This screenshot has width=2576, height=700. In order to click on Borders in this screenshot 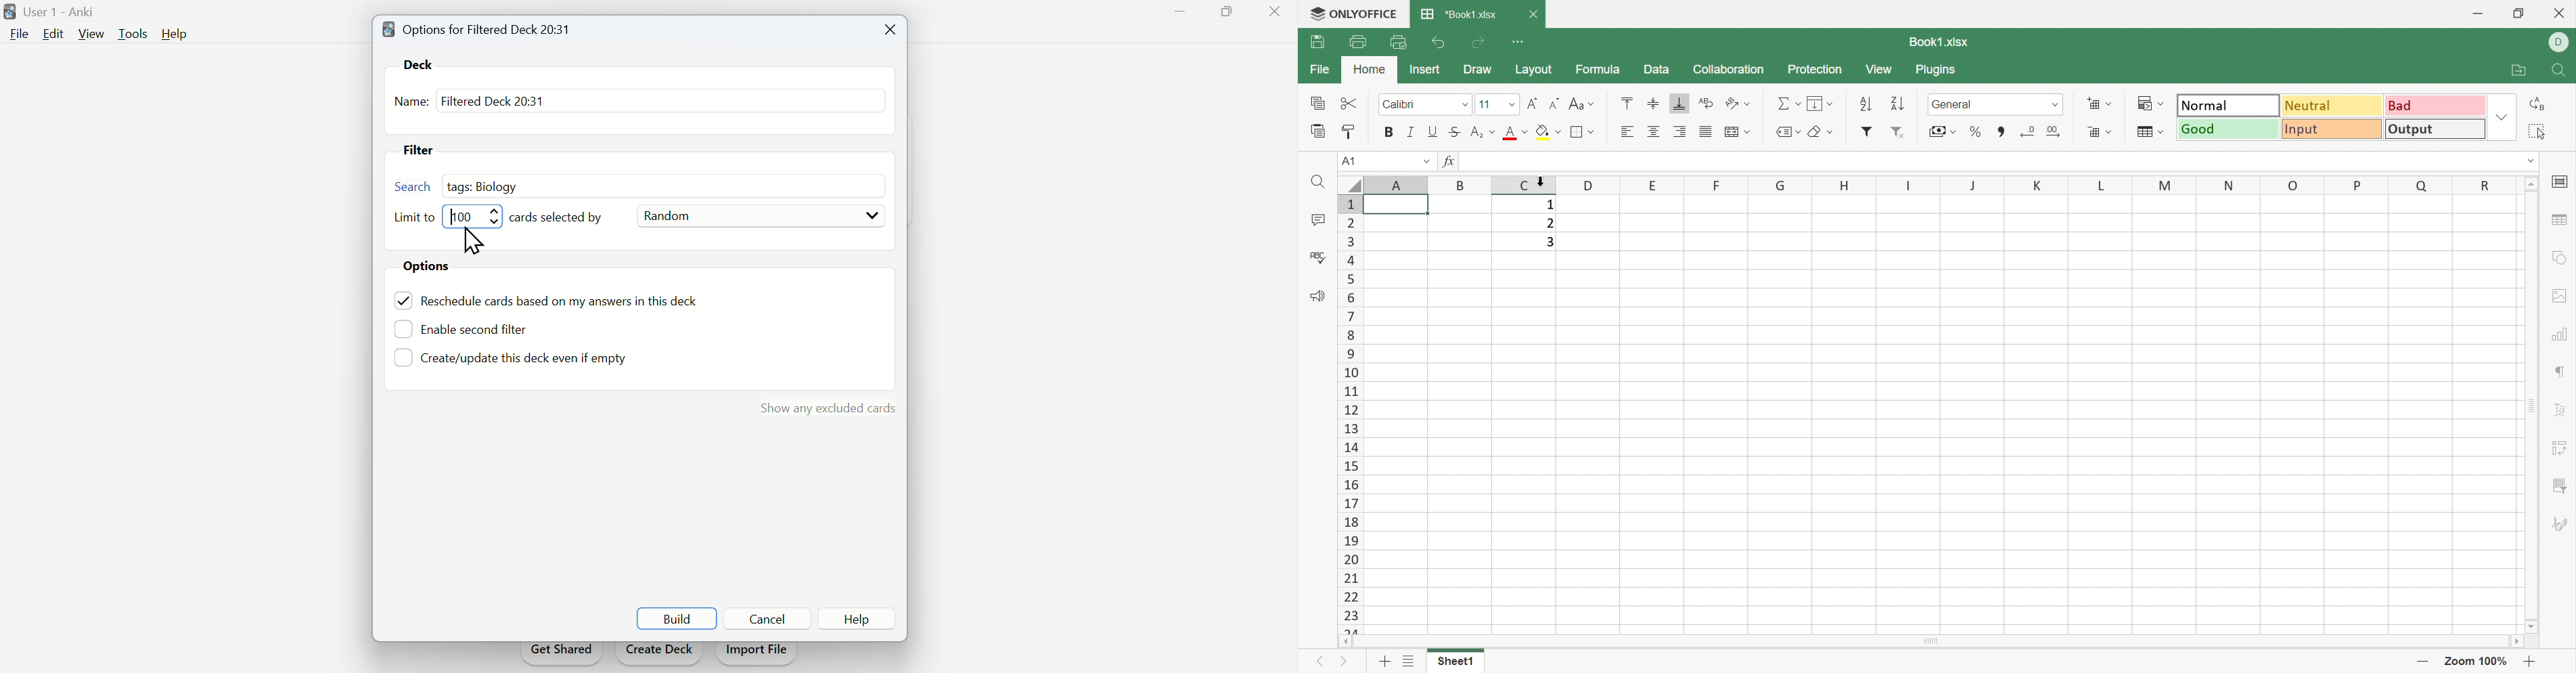, I will do `click(1576, 133)`.